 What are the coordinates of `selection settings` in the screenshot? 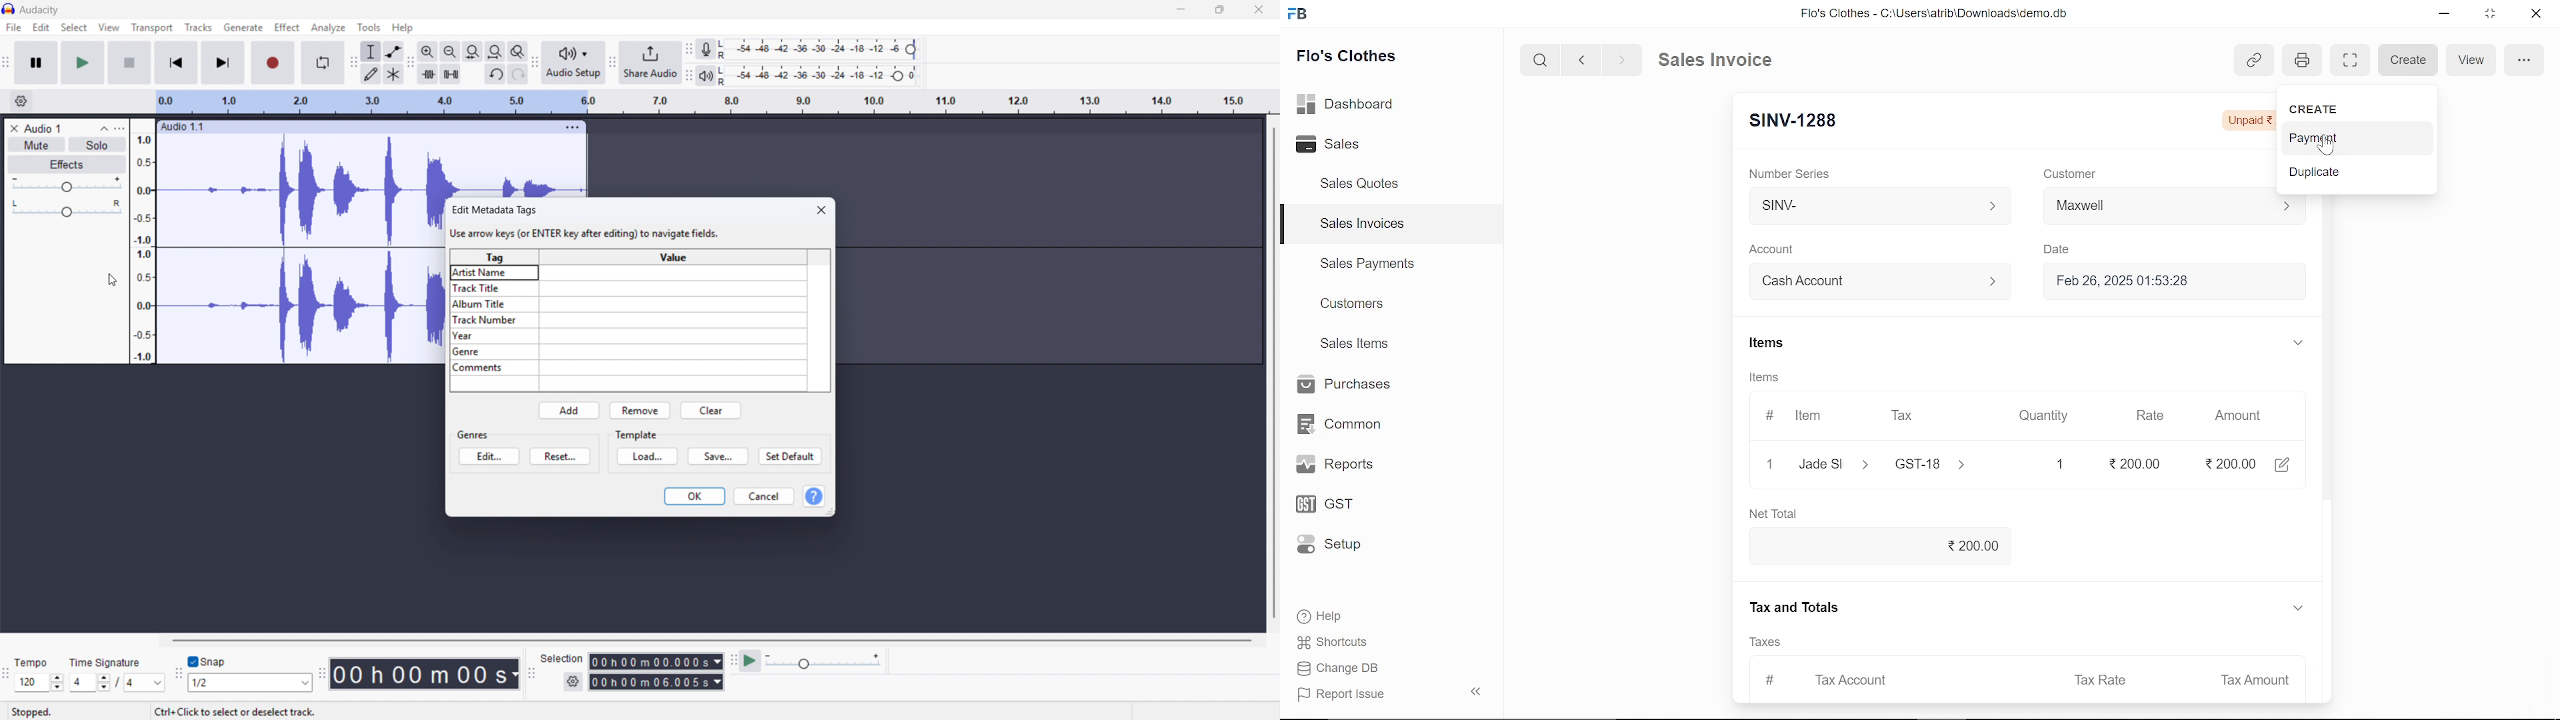 It's located at (573, 682).